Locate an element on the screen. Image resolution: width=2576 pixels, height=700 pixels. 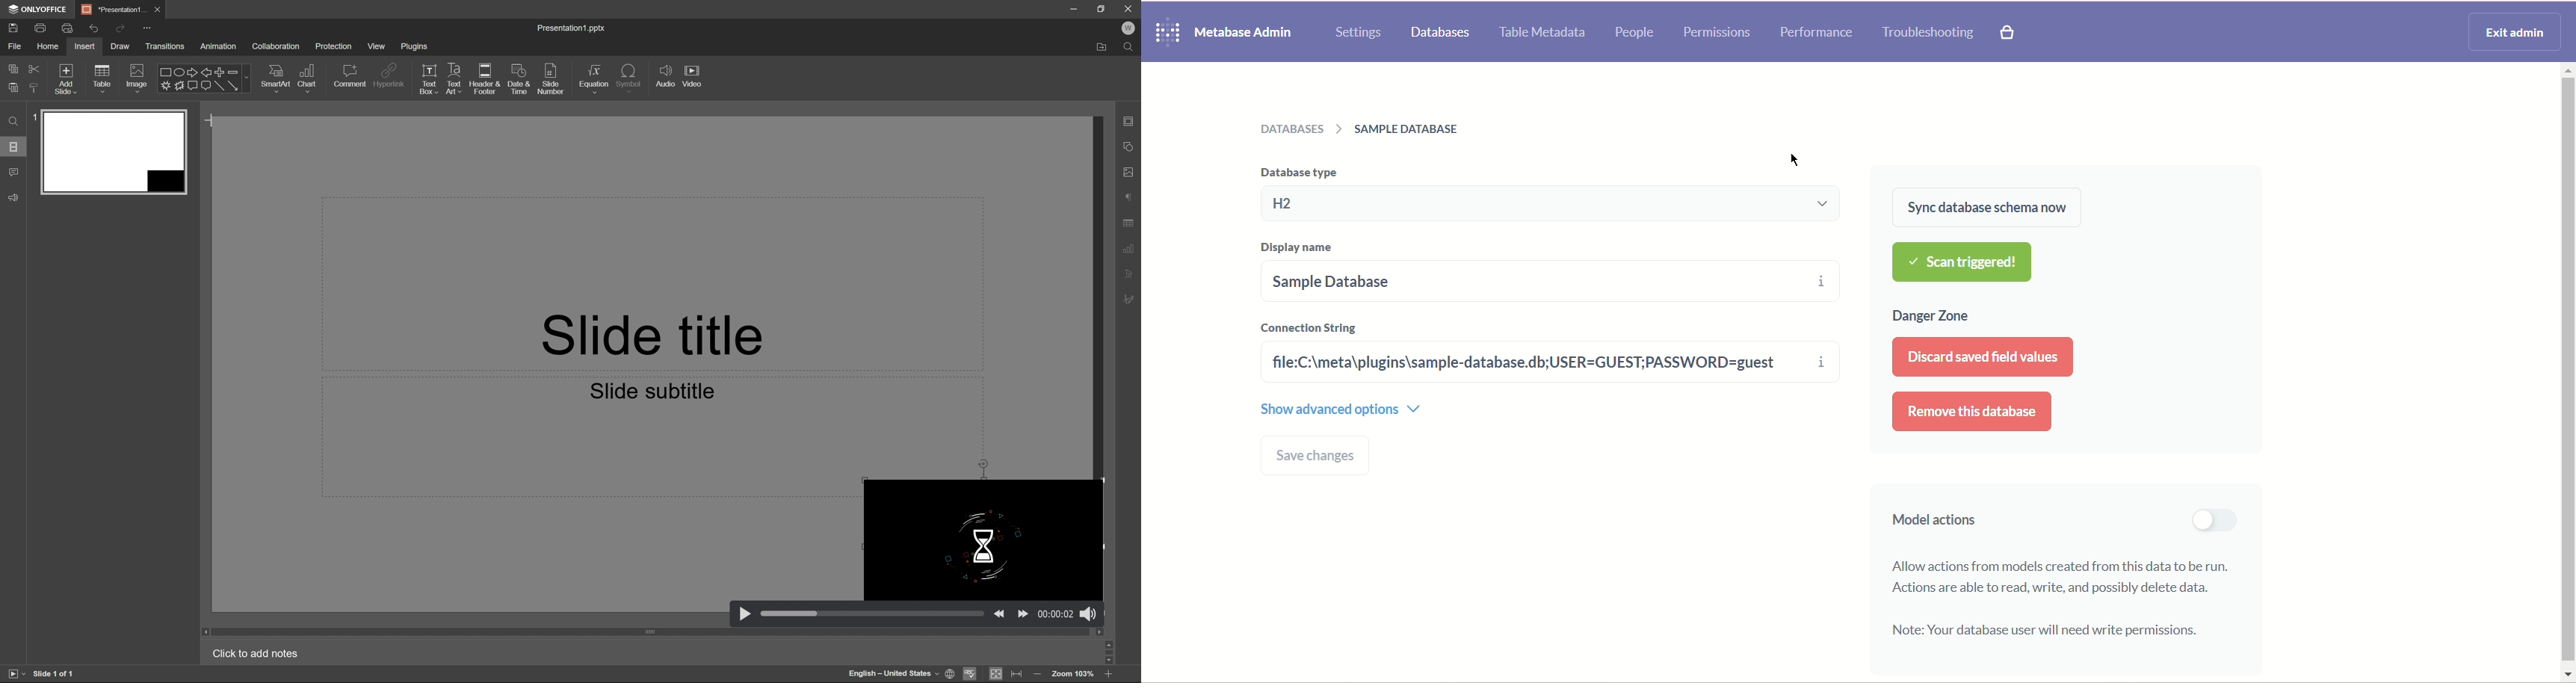
protection is located at coordinates (336, 45).